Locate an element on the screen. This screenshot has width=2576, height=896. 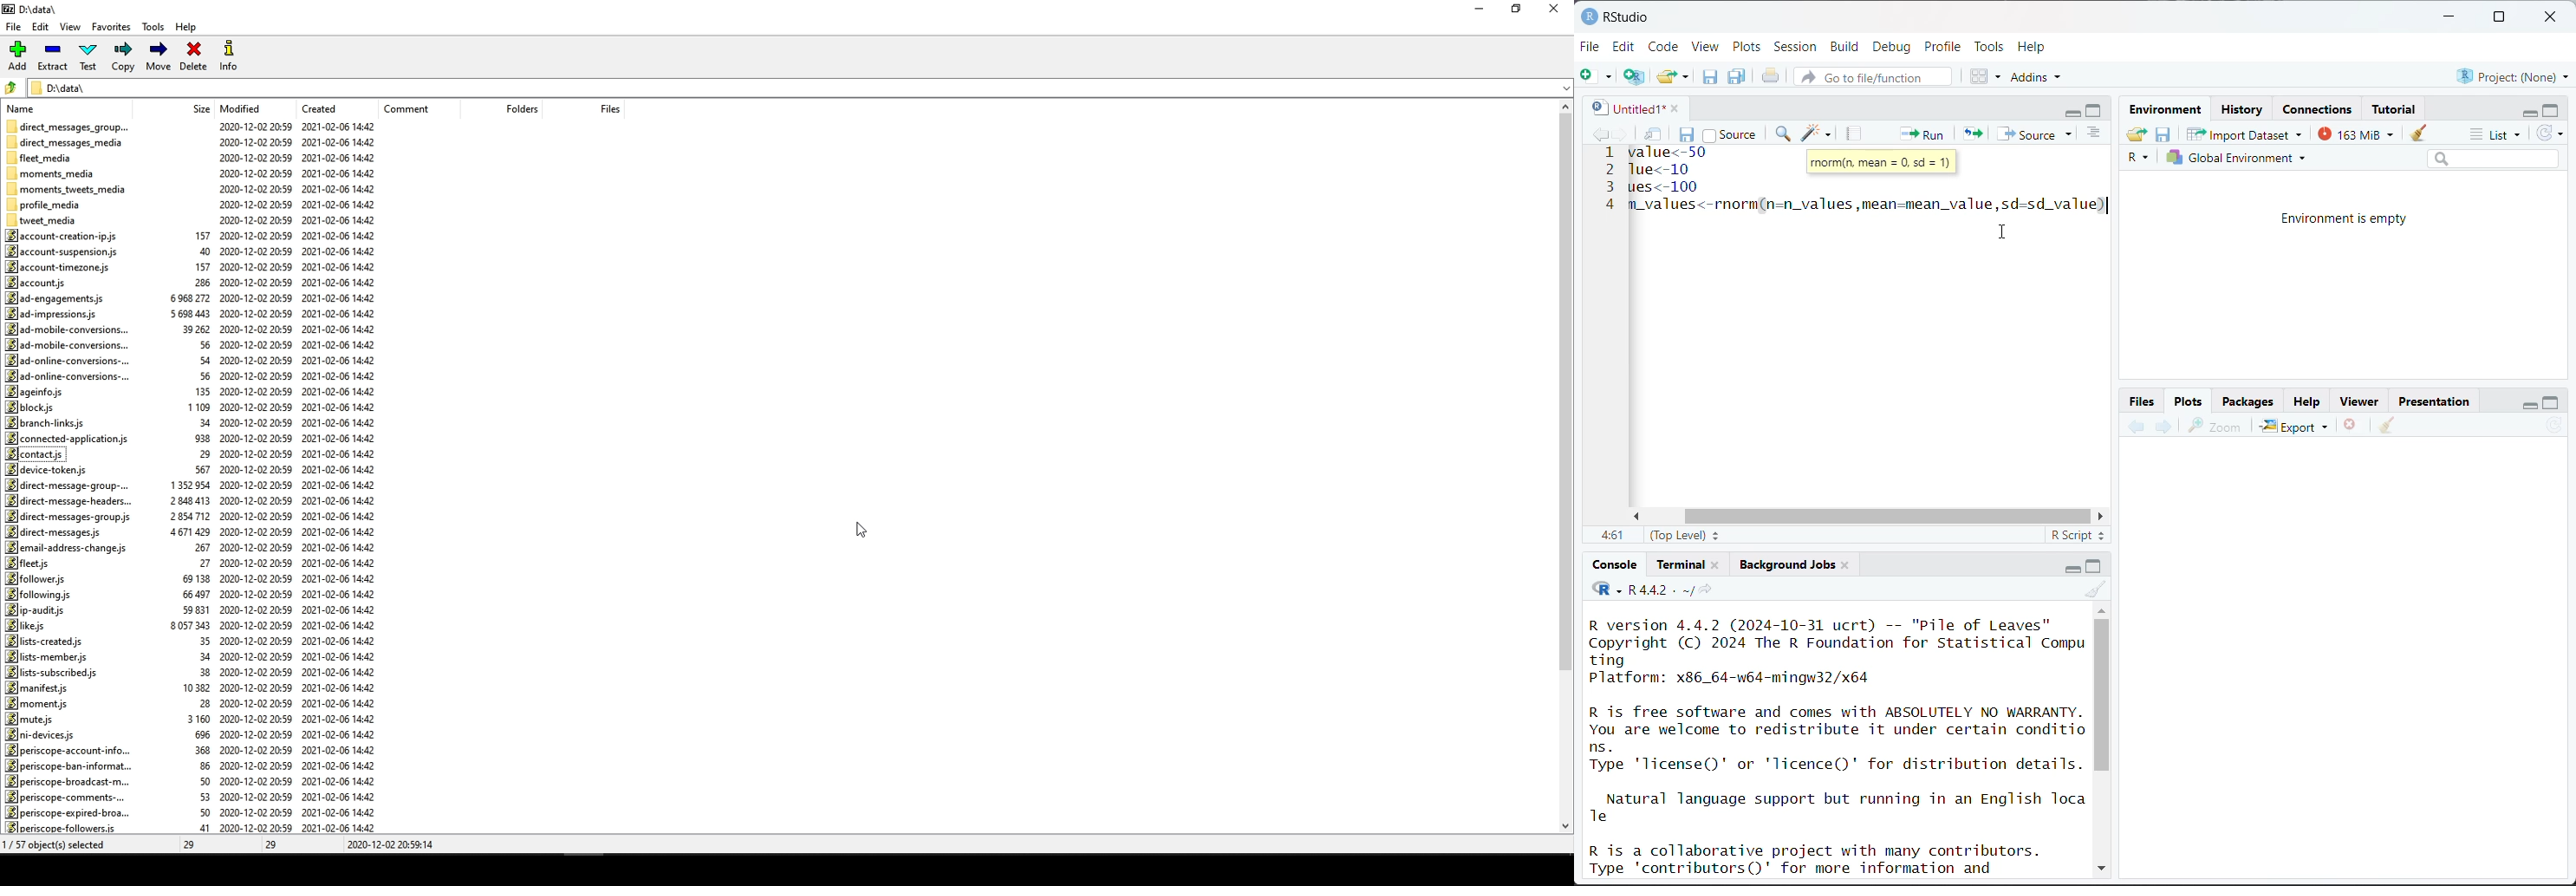
minimize is located at coordinates (2073, 111).